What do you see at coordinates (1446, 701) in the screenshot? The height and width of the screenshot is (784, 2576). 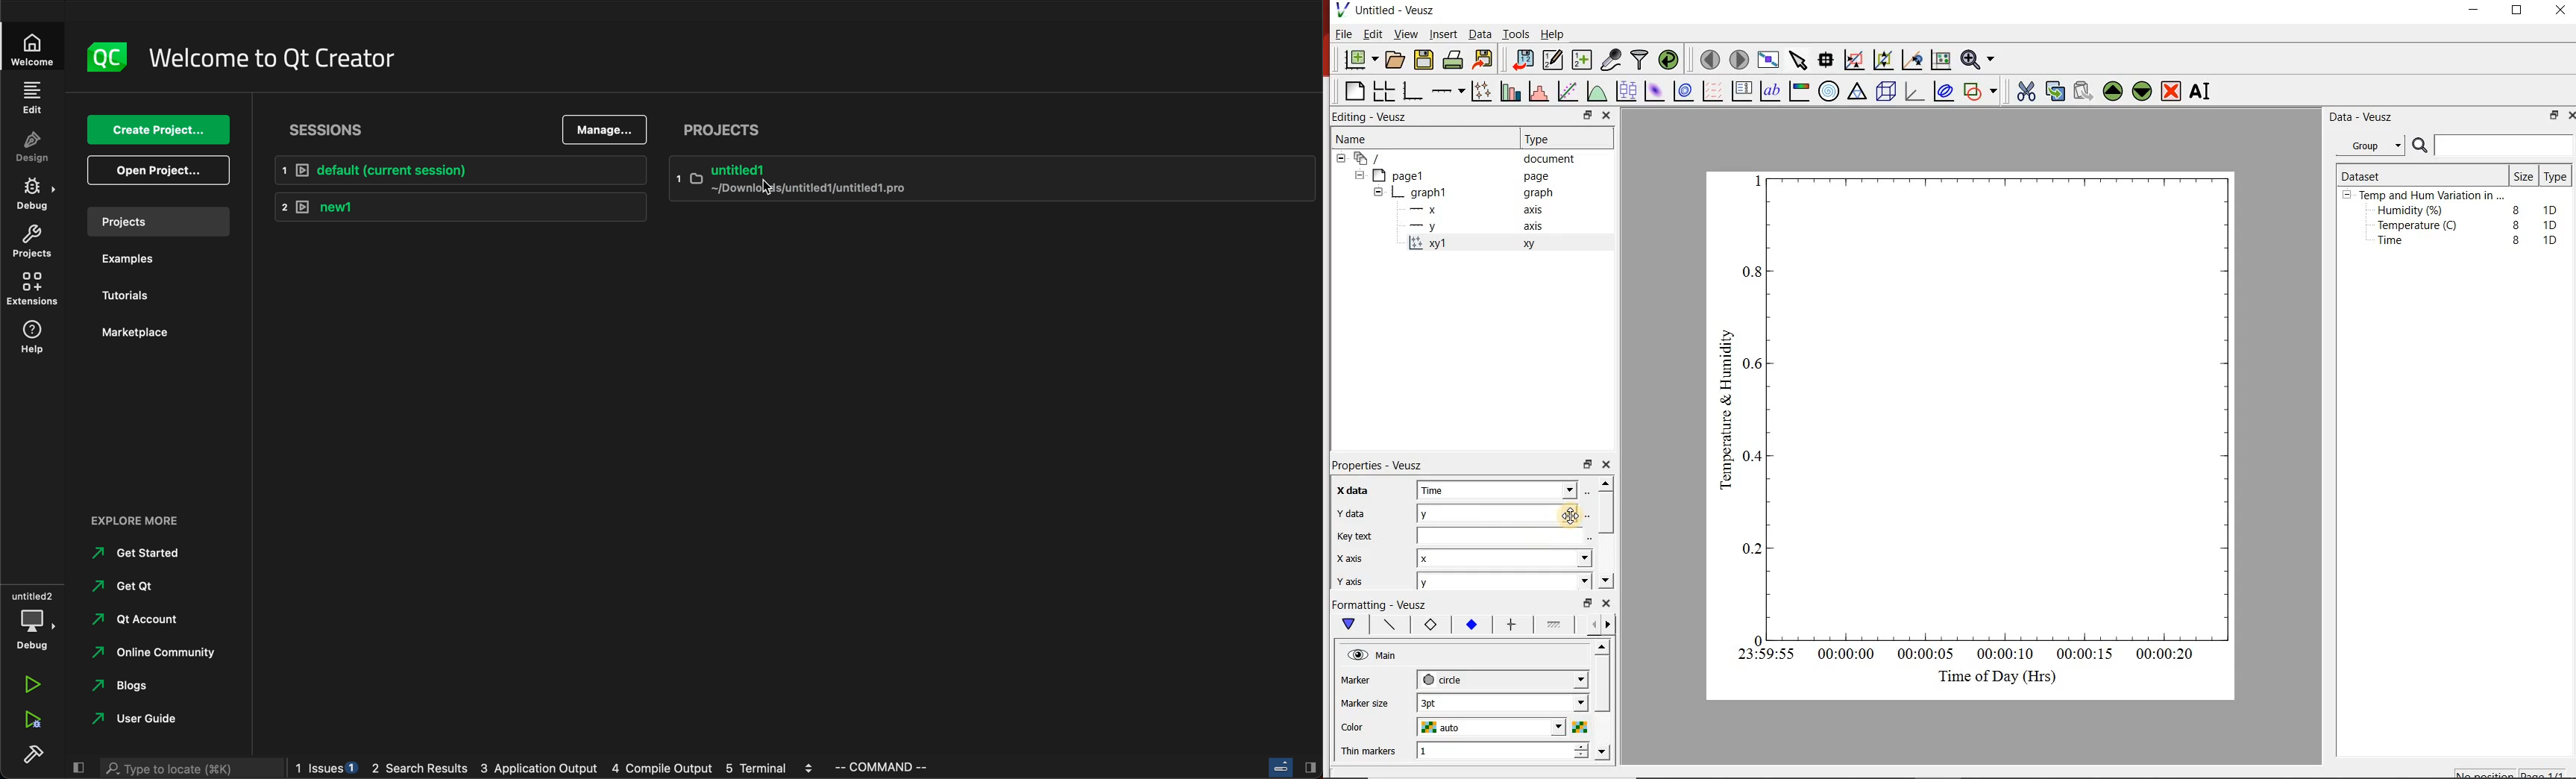 I see `3pt` at bounding box center [1446, 701].